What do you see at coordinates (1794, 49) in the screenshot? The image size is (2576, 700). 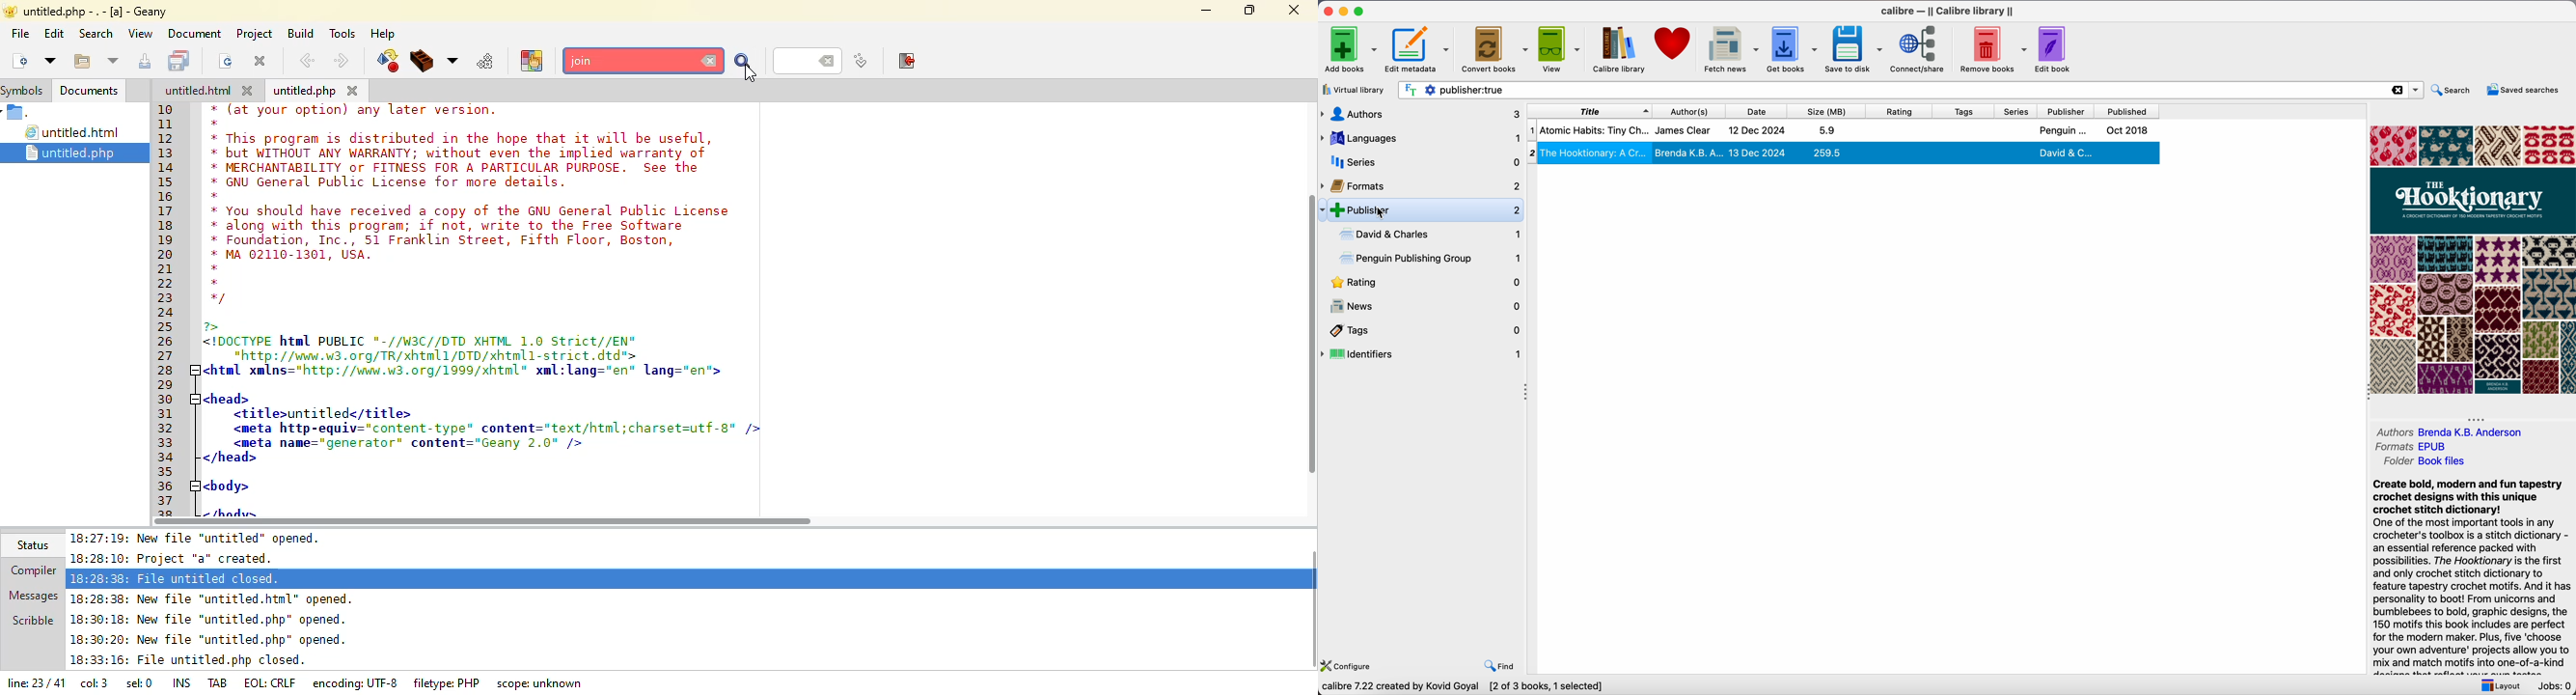 I see `get books` at bounding box center [1794, 49].